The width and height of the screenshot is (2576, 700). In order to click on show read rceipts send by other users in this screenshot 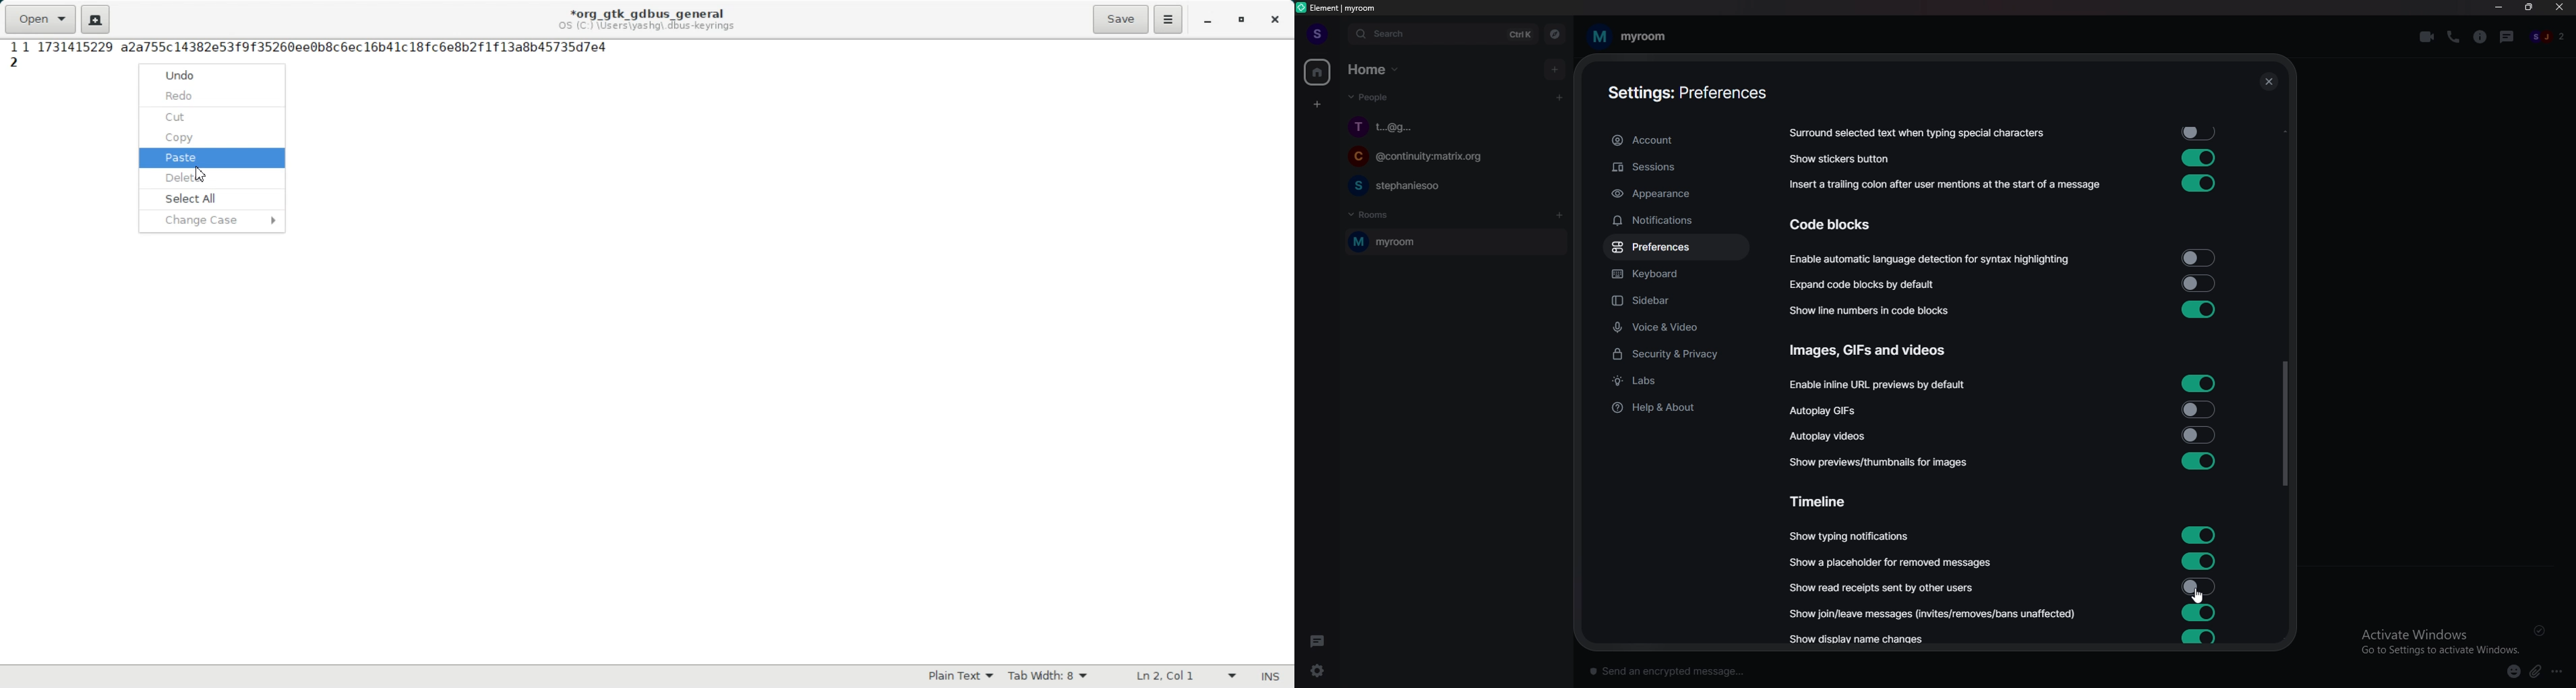, I will do `click(1884, 587)`.